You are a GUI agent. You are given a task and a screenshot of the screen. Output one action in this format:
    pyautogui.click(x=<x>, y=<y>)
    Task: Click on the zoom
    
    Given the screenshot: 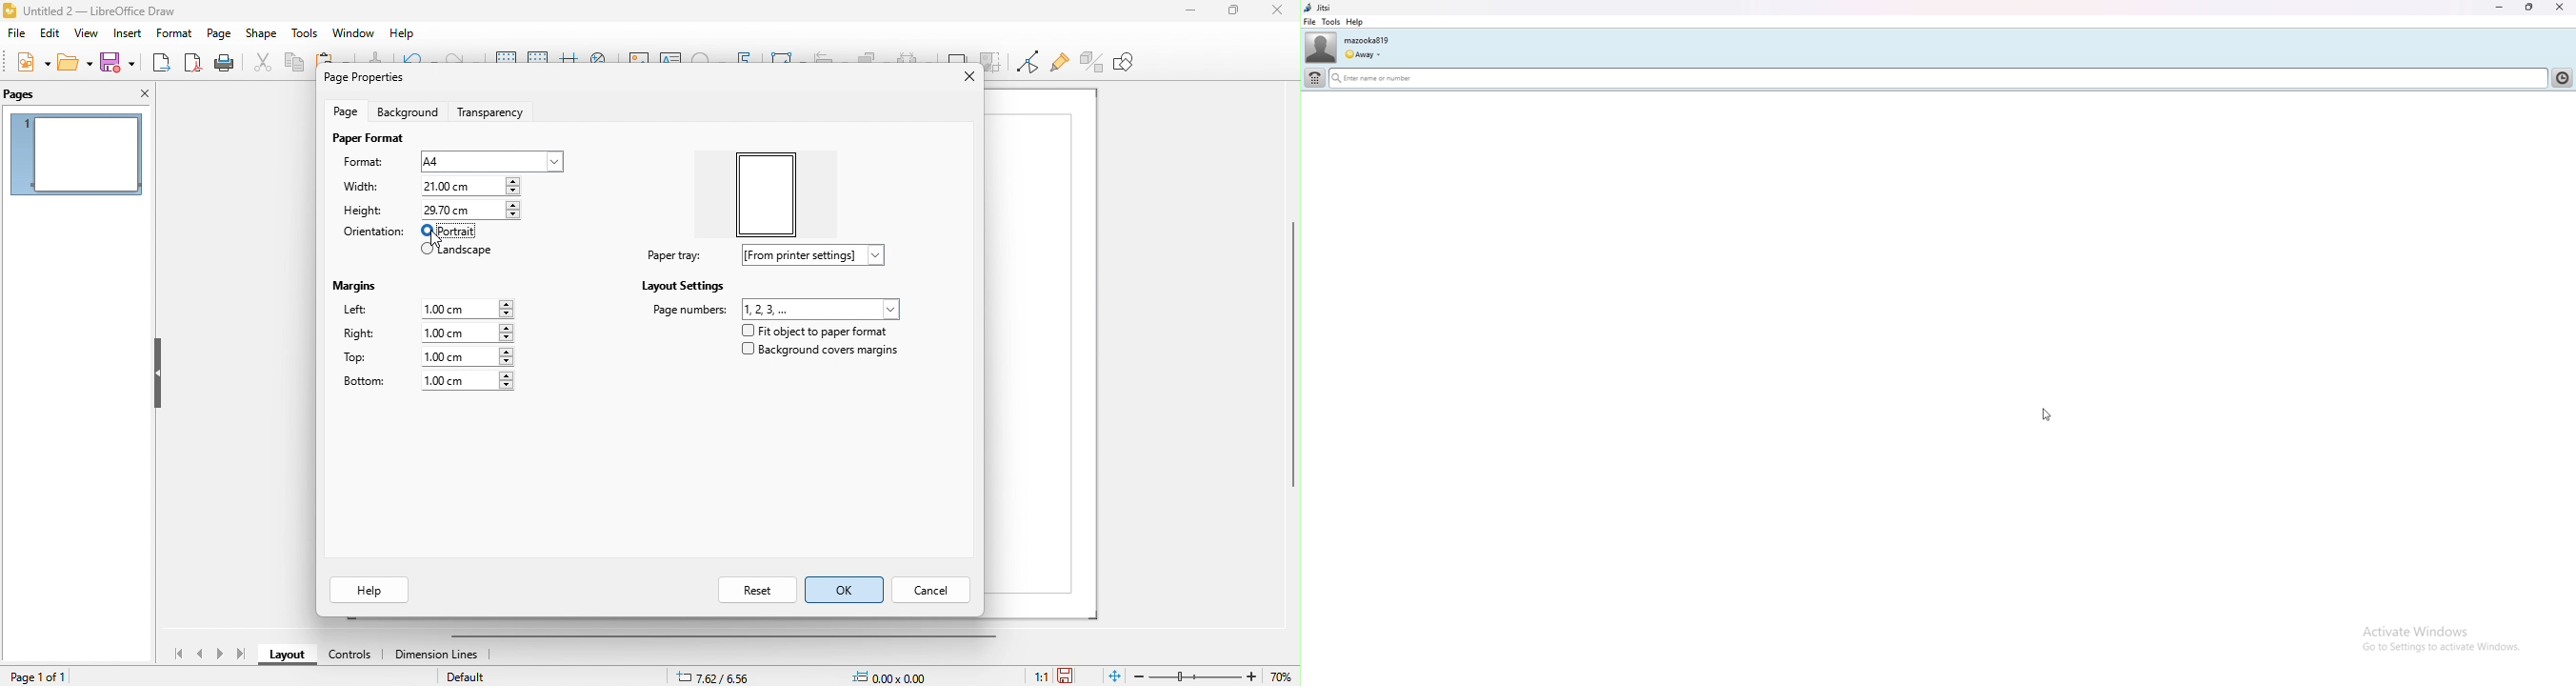 What is the action you would take?
    pyautogui.click(x=1217, y=676)
    